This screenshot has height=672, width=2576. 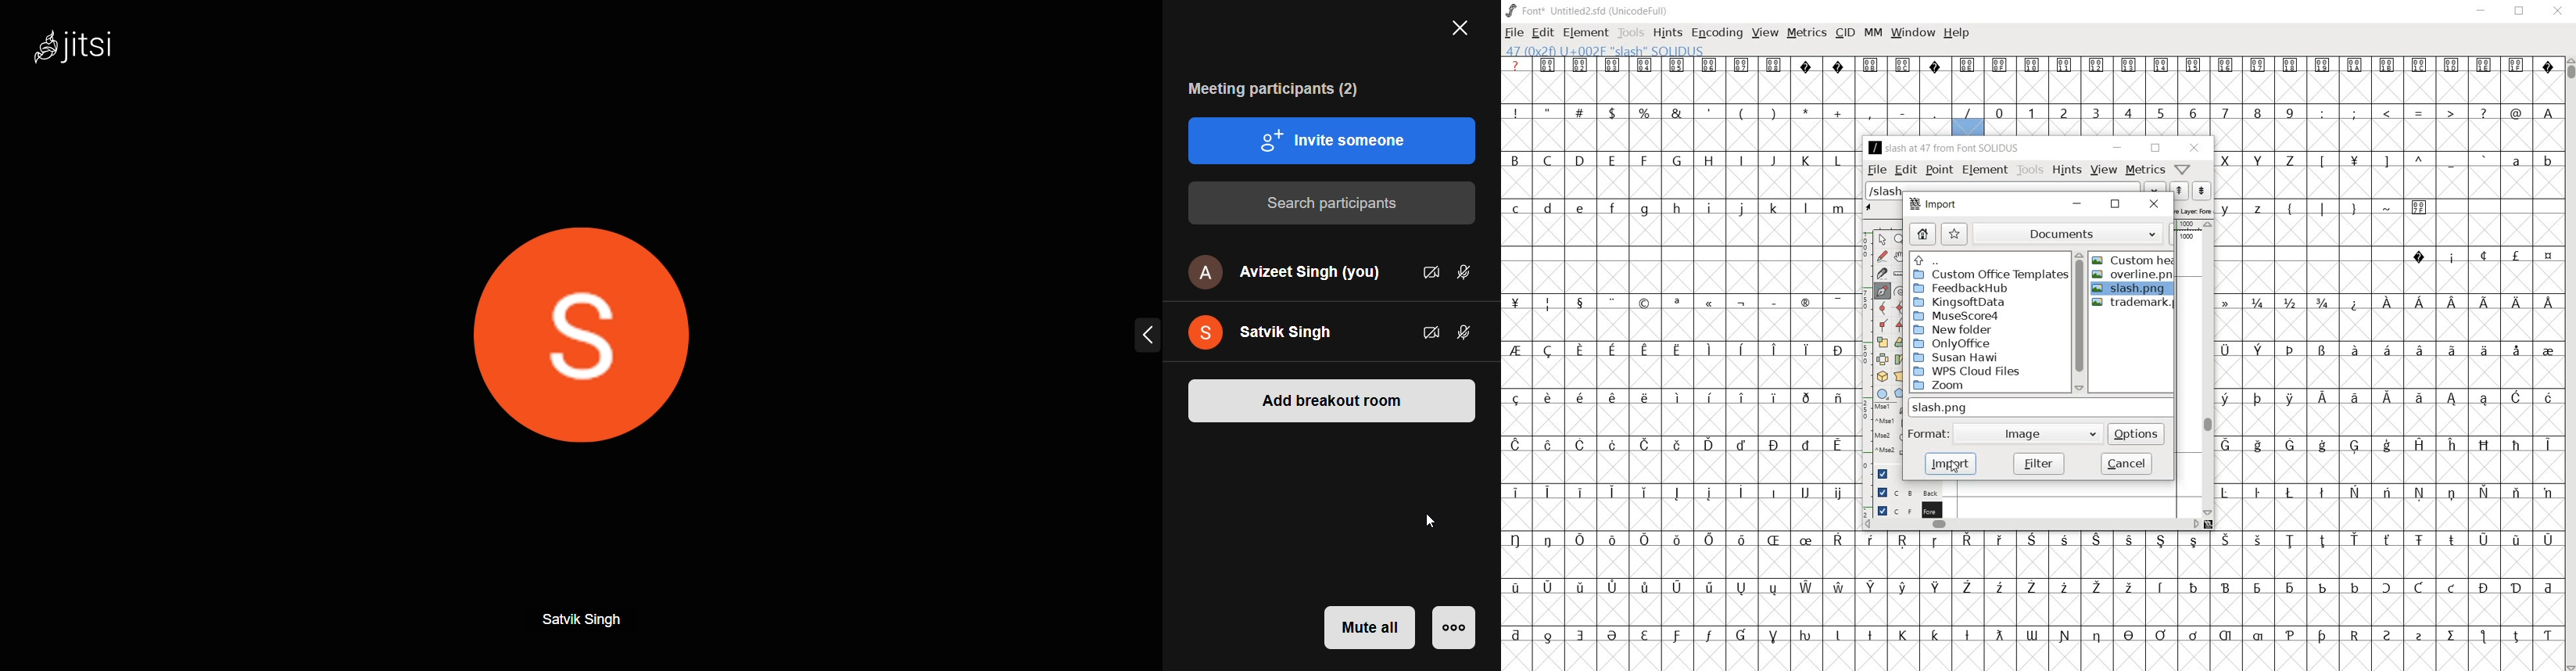 I want to click on rotate the selection in 3D and project back to plane, so click(x=1883, y=377).